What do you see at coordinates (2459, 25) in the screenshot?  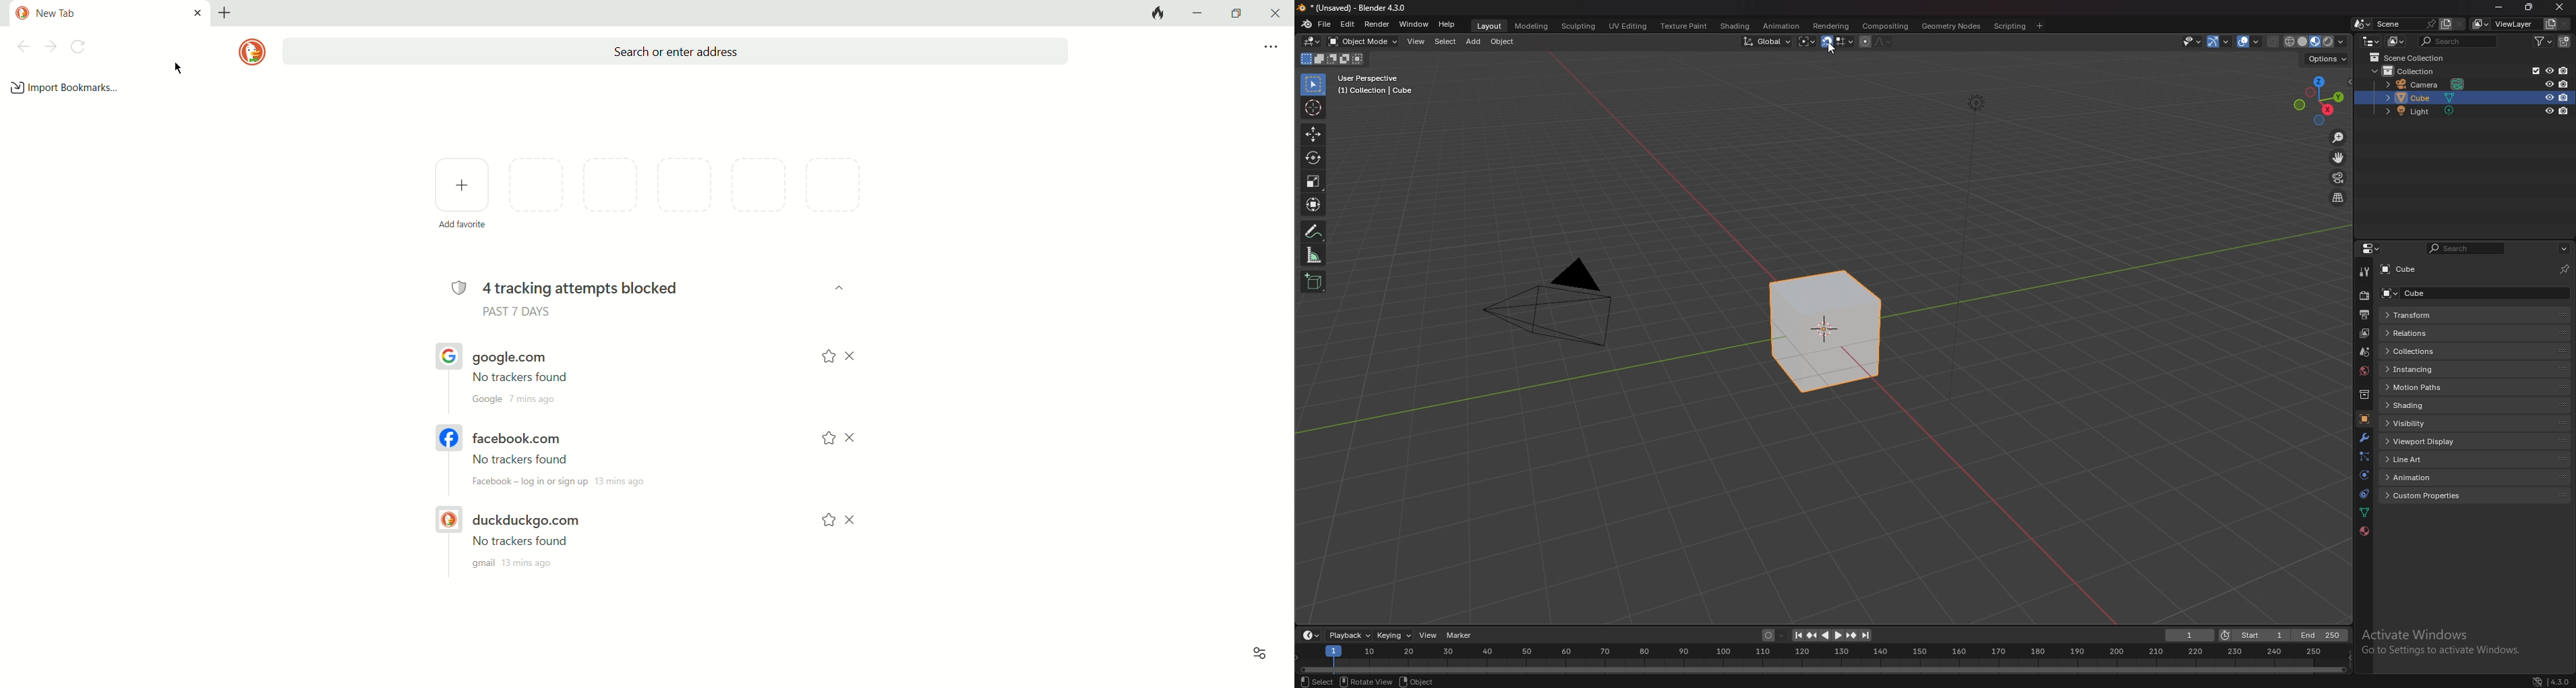 I see `delete scene` at bounding box center [2459, 25].